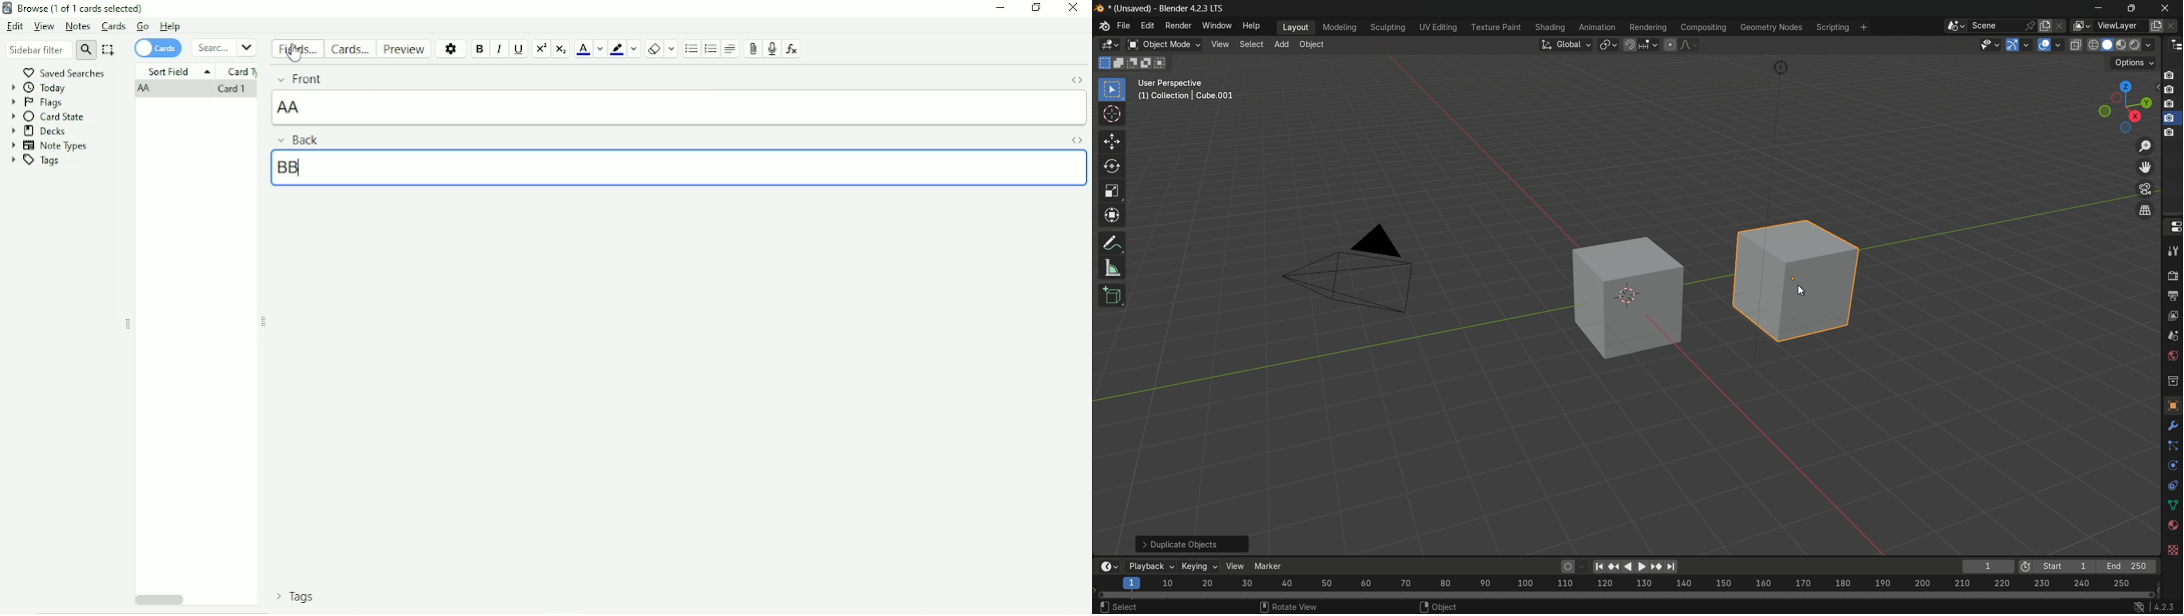  What do you see at coordinates (561, 49) in the screenshot?
I see `Subscript` at bounding box center [561, 49].